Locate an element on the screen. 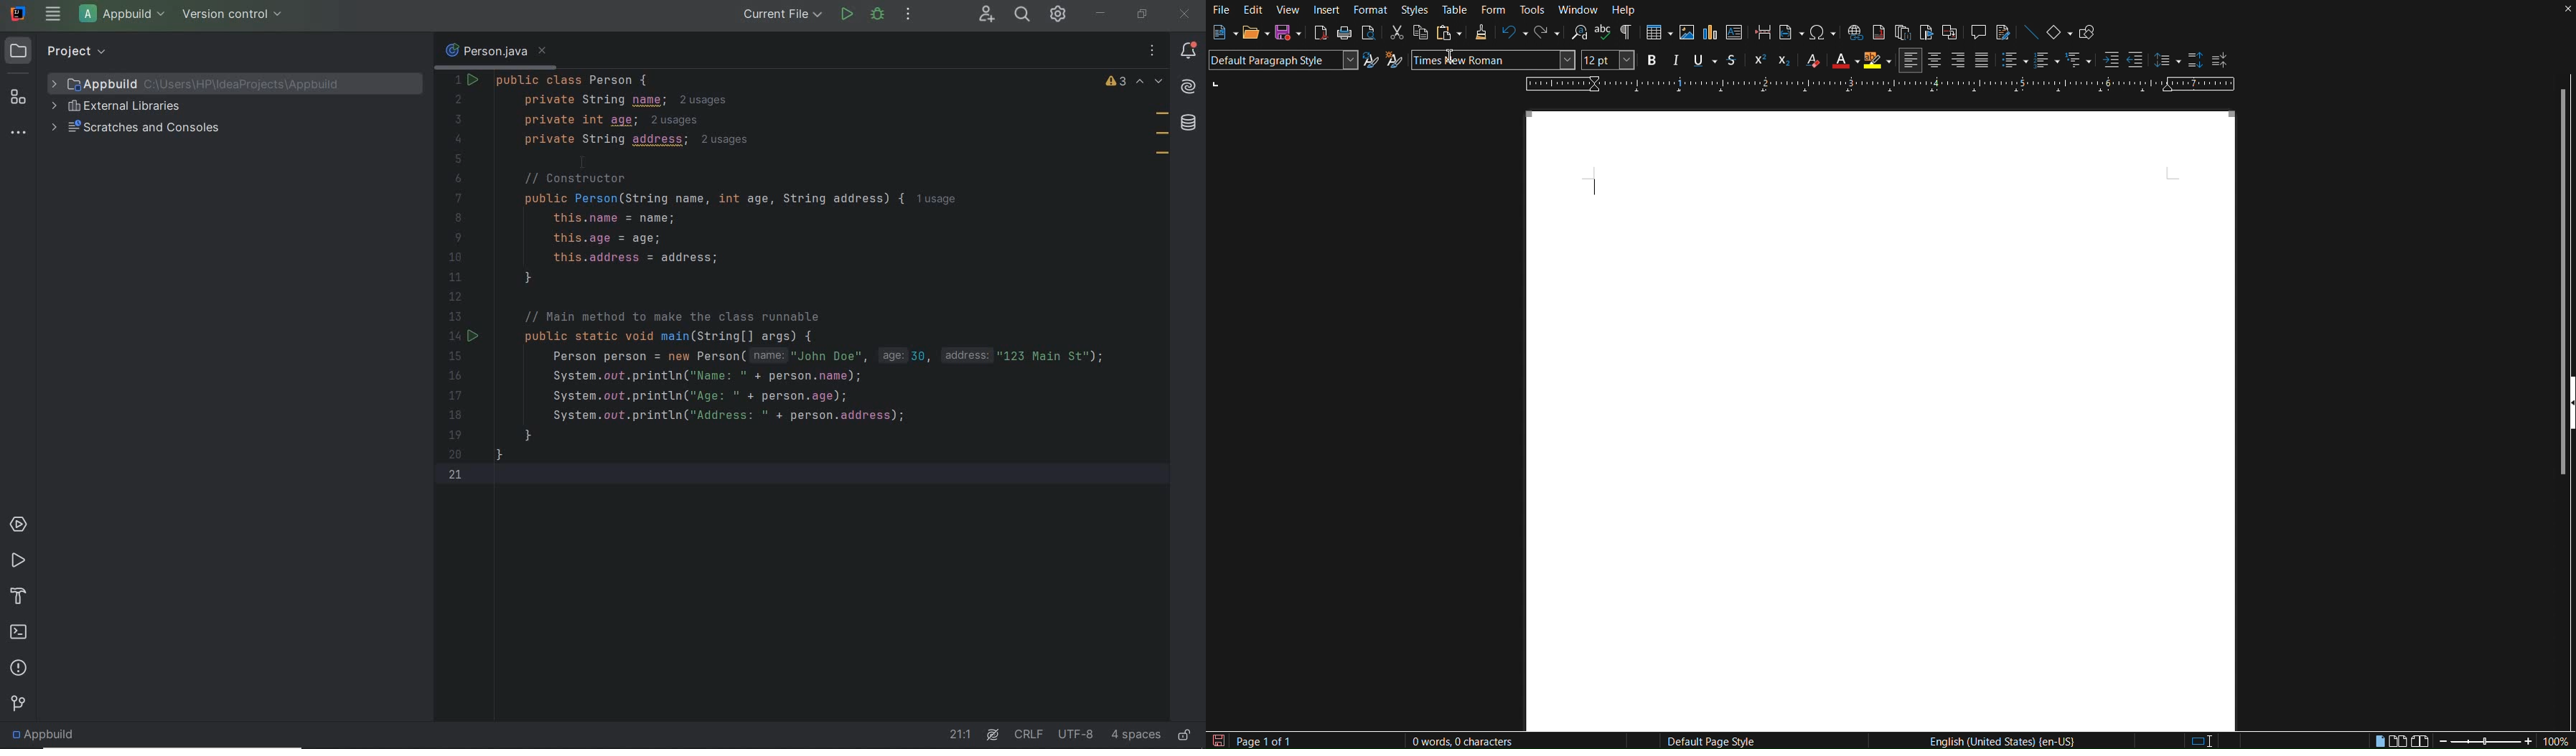  Justify is located at coordinates (1982, 61).